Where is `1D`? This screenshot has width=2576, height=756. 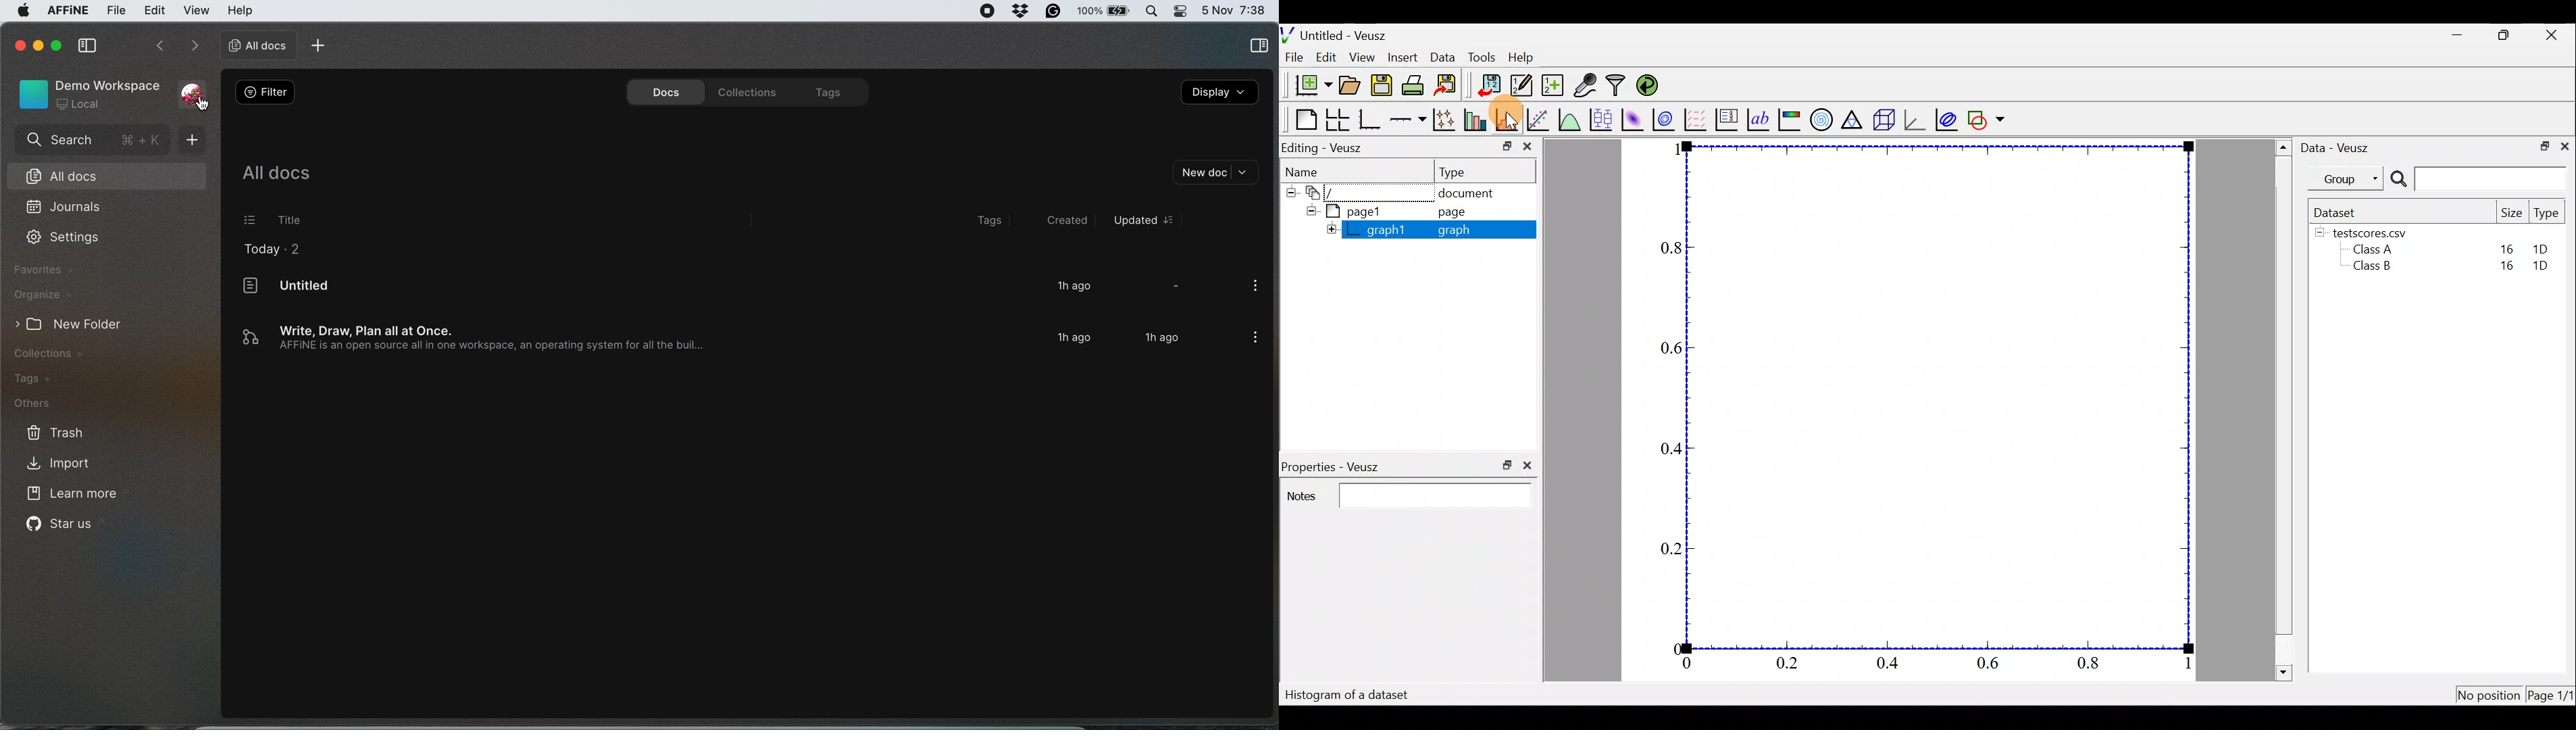 1D is located at coordinates (2546, 267).